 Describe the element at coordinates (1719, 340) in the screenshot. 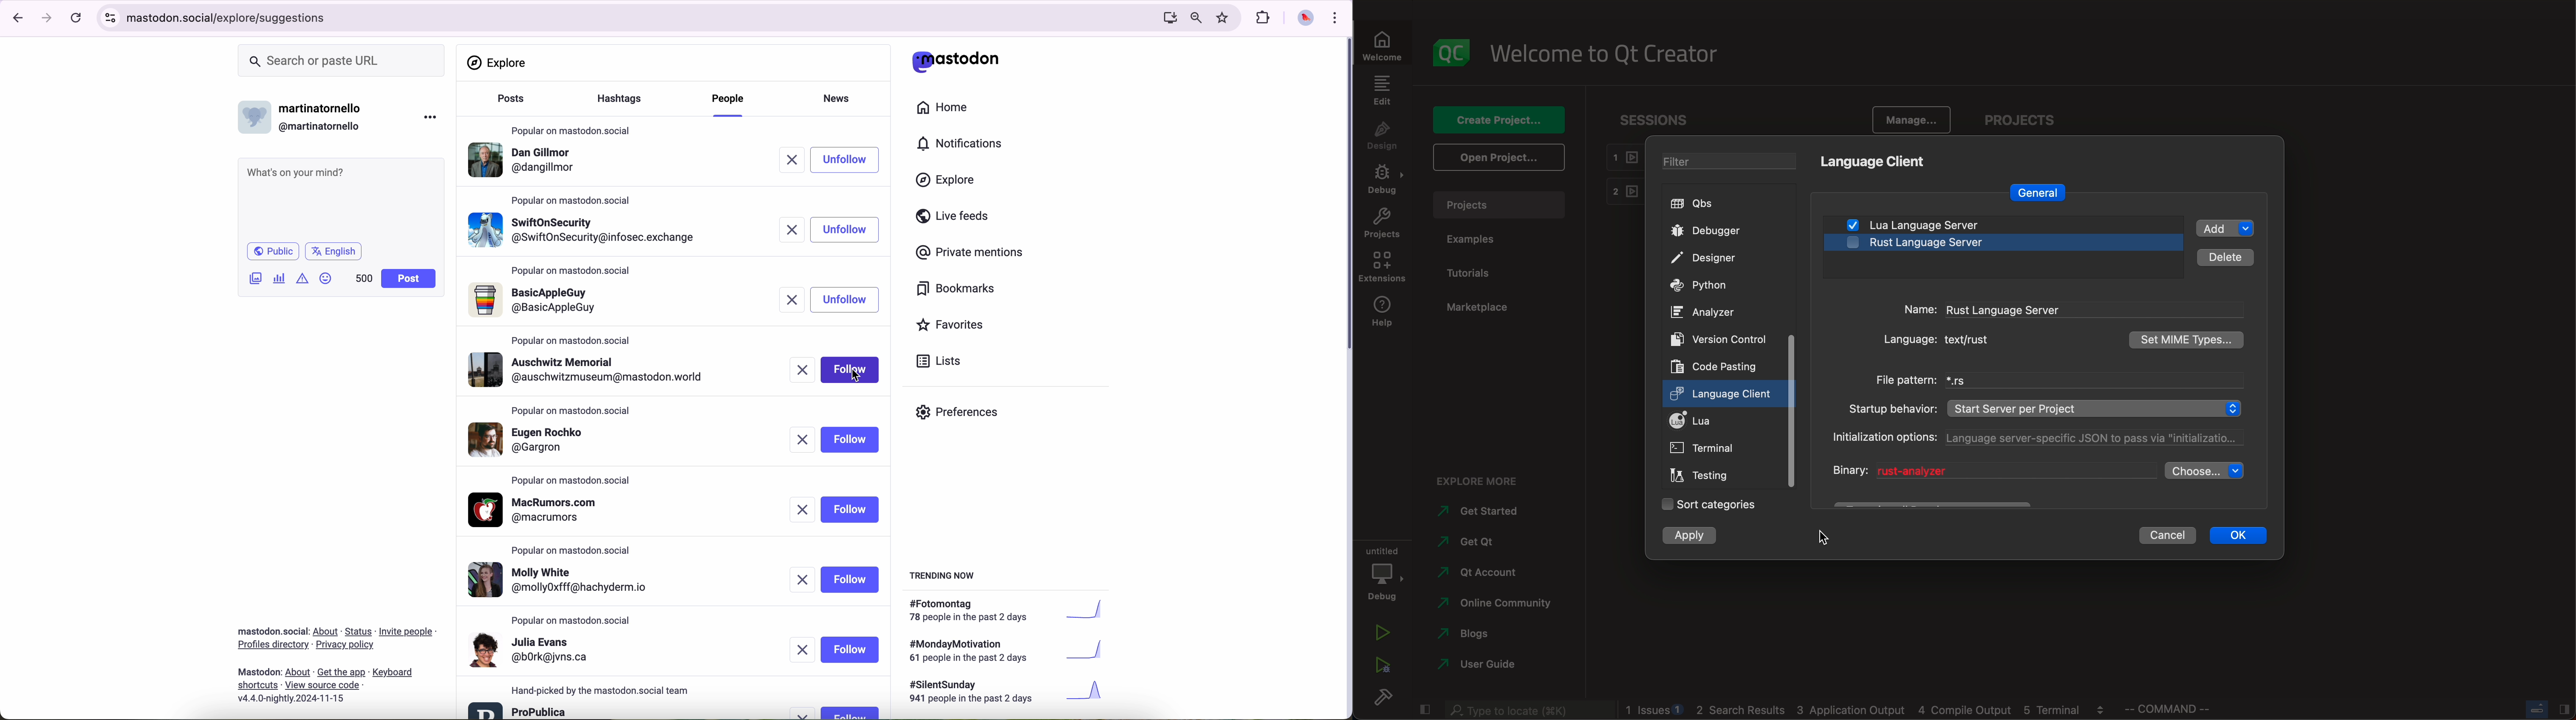

I see `version` at that location.